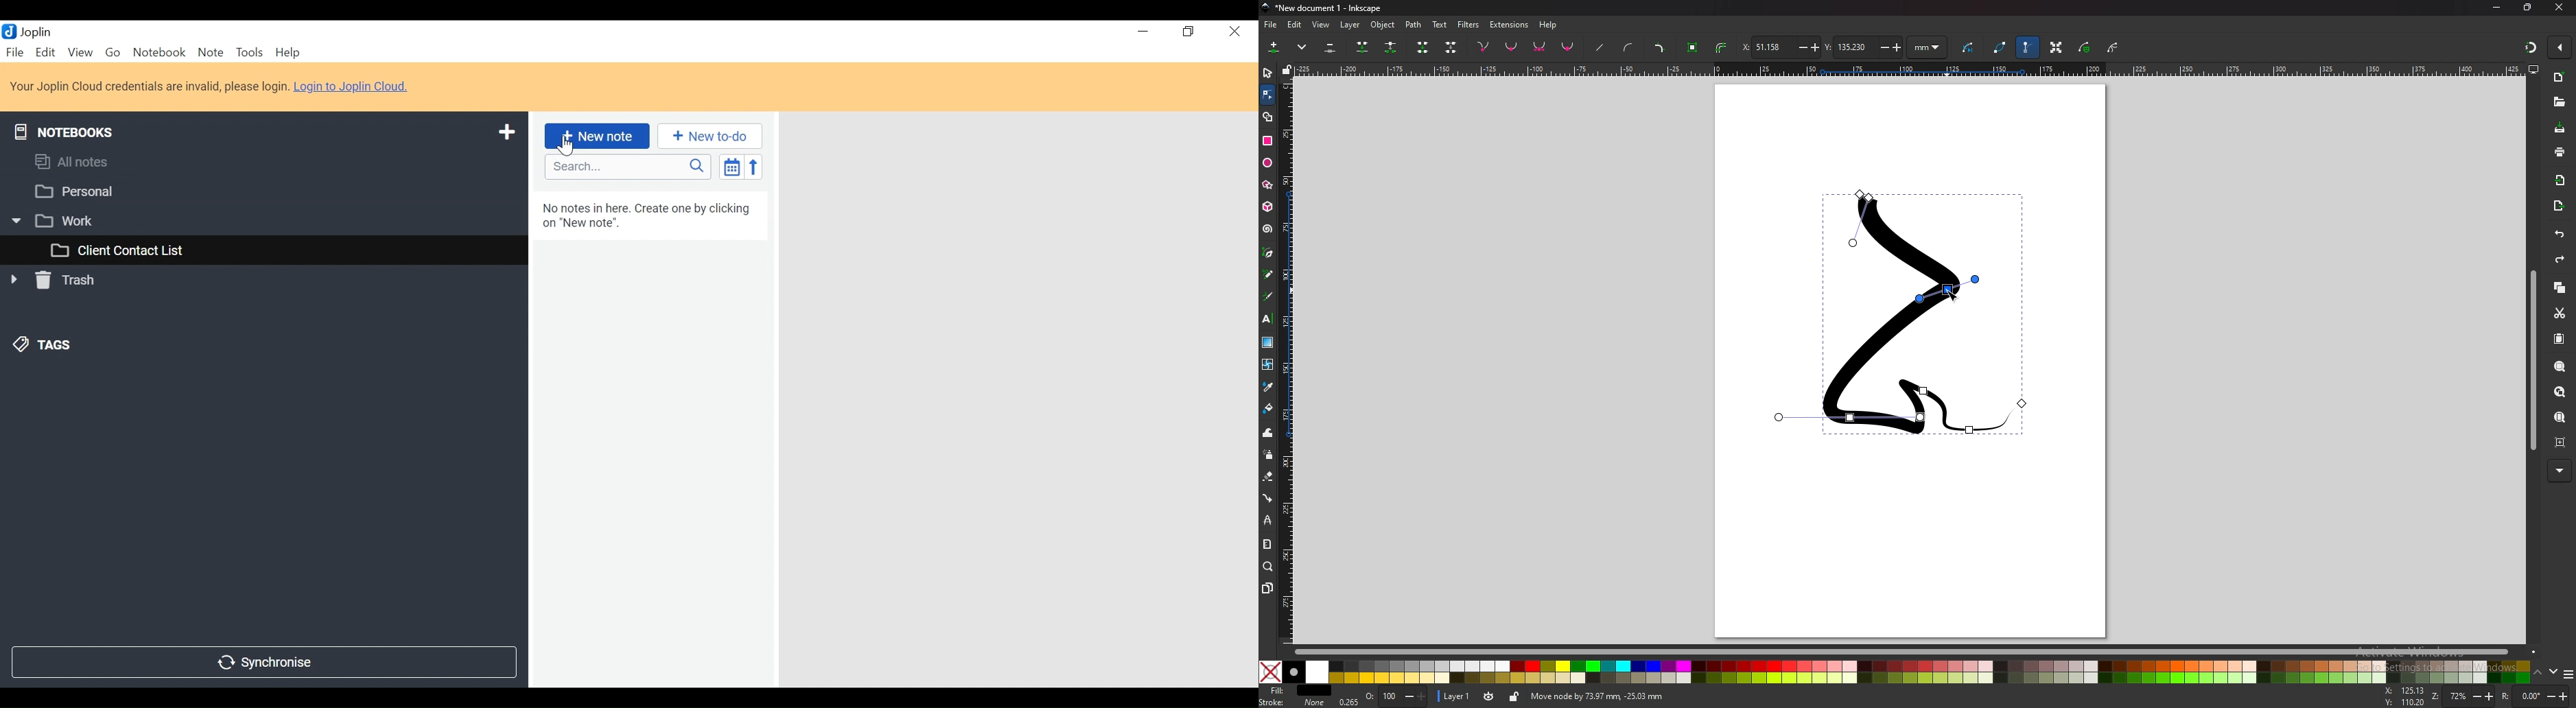  What do you see at coordinates (1022, 404) in the screenshot?
I see `Right Panel` at bounding box center [1022, 404].